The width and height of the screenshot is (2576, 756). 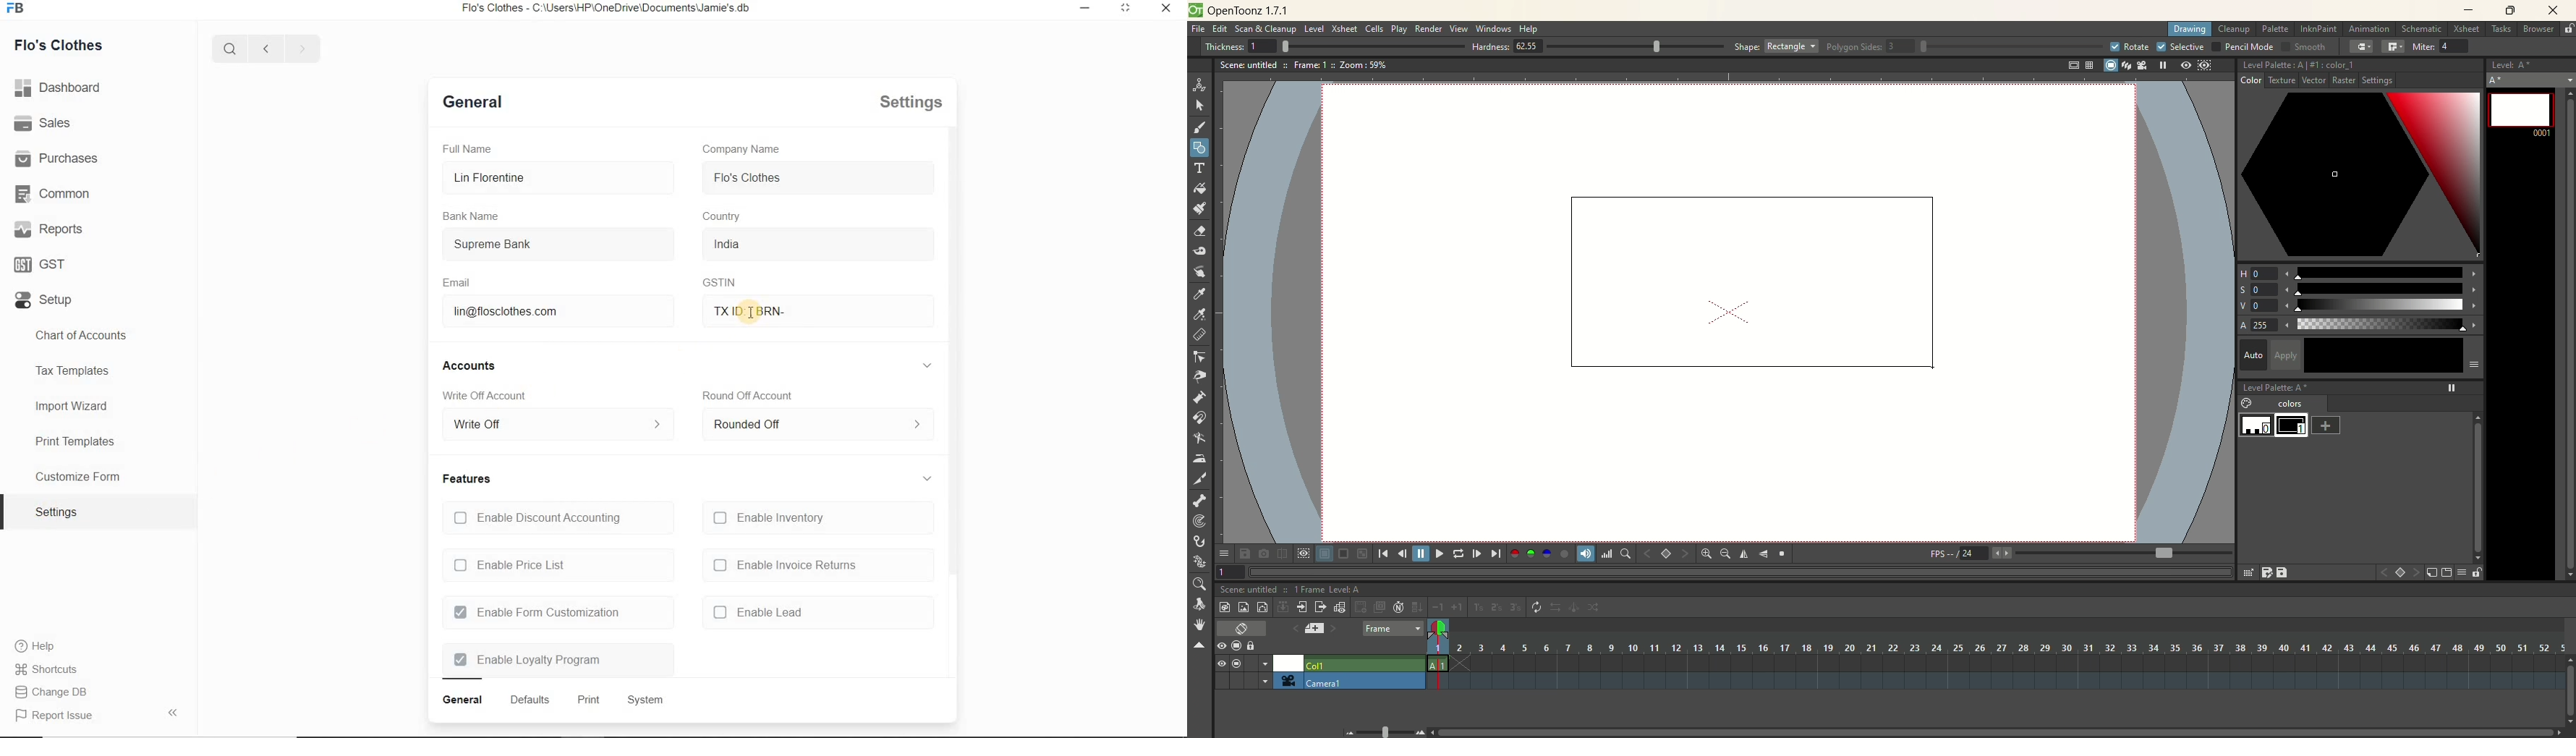 What do you see at coordinates (1264, 554) in the screenshot?
I see `snapchat` at bounding box center [1264, 554].